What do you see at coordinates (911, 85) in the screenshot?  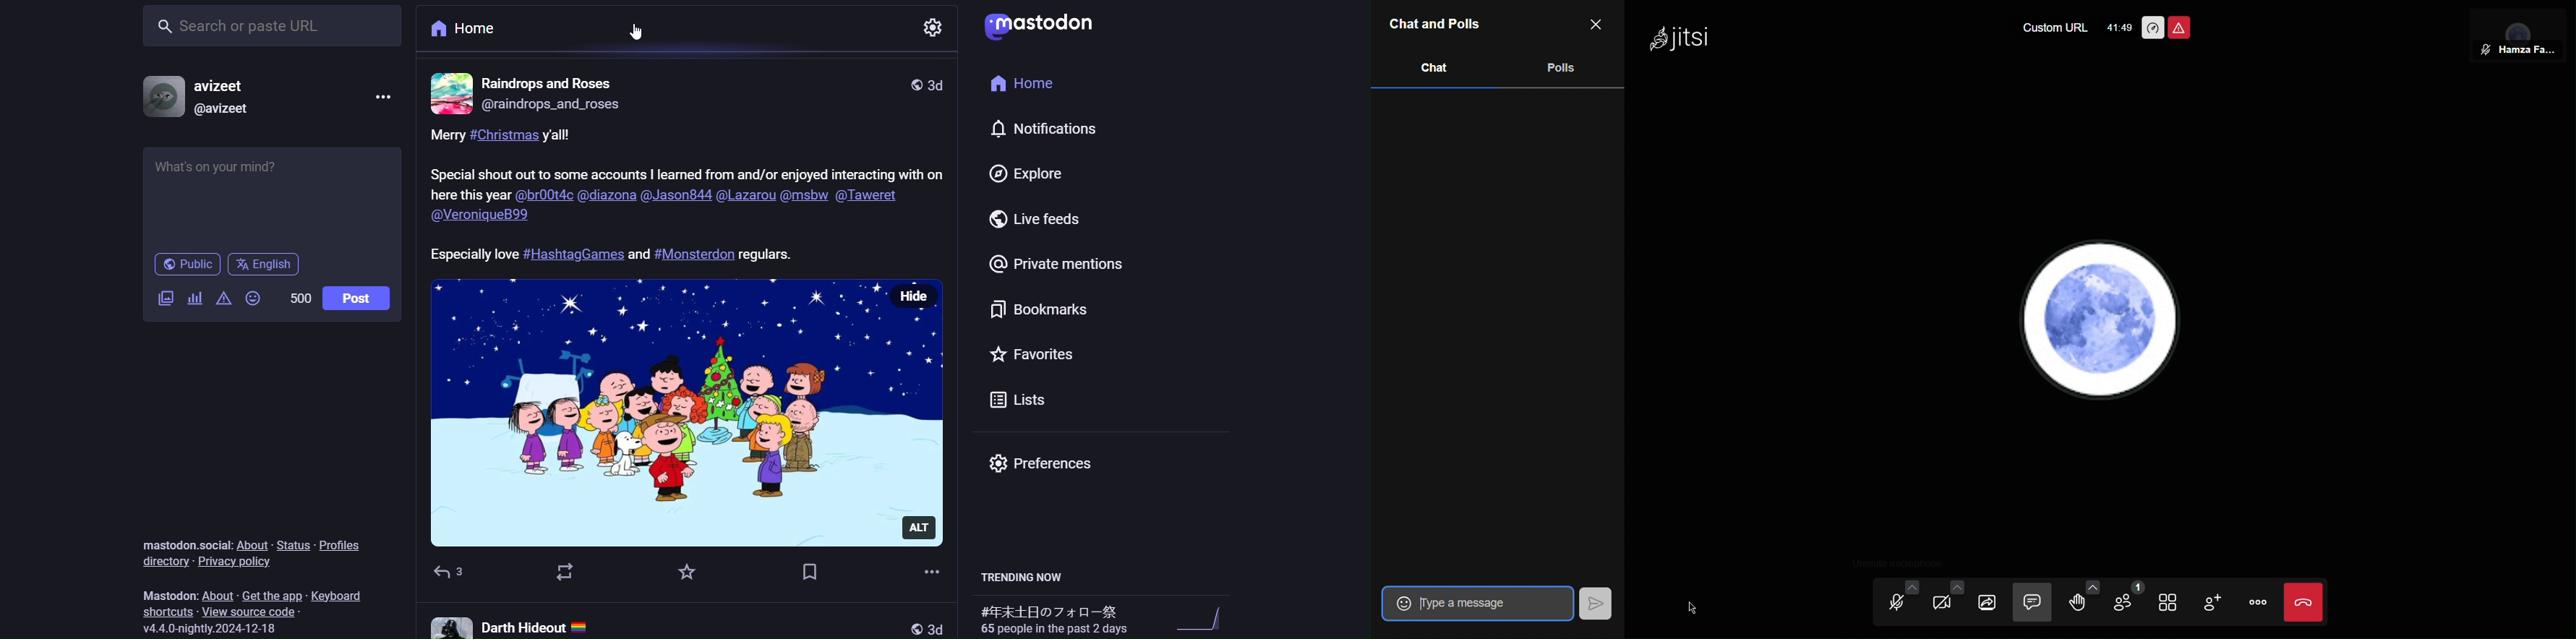 I see `public` at bounding box center [911, 85].